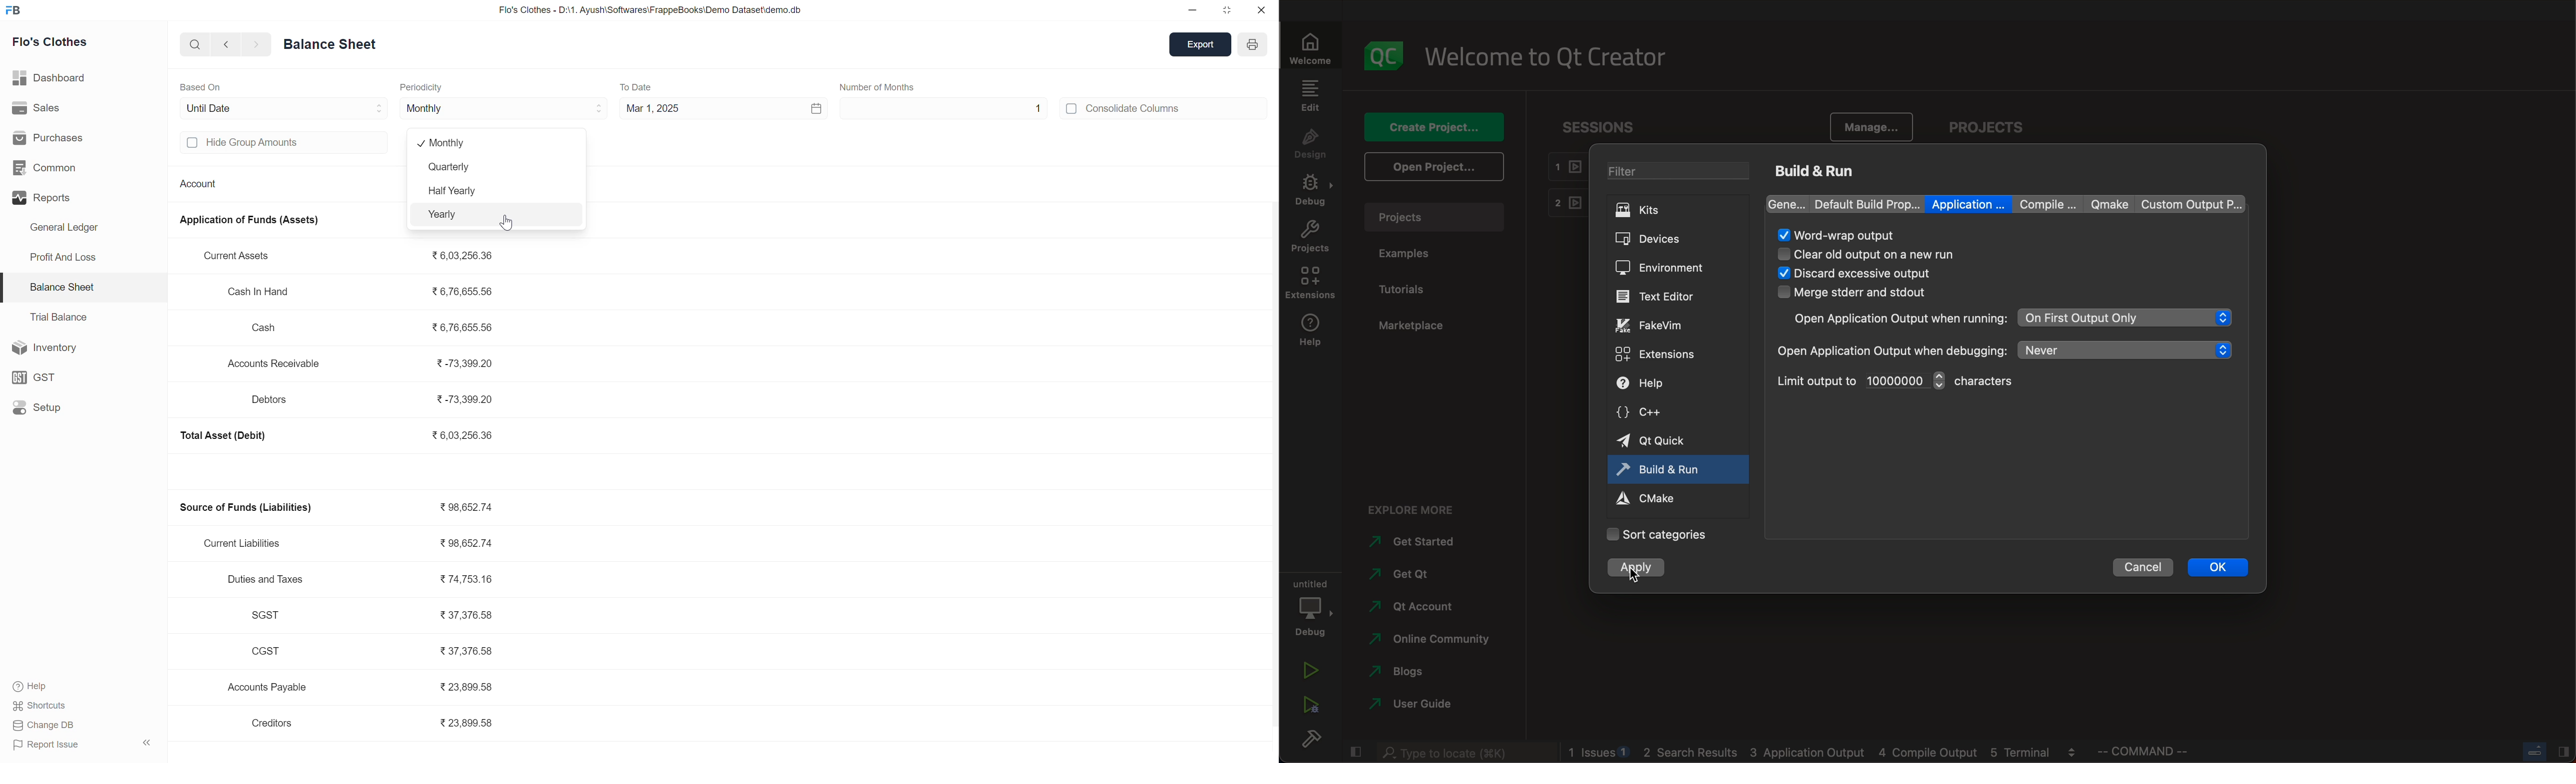 This screenshot has height=784, width=2576. What do you see at coordinates (1312, 142) in the screenshot?
I see `design` at bounding box center [1312, 142].